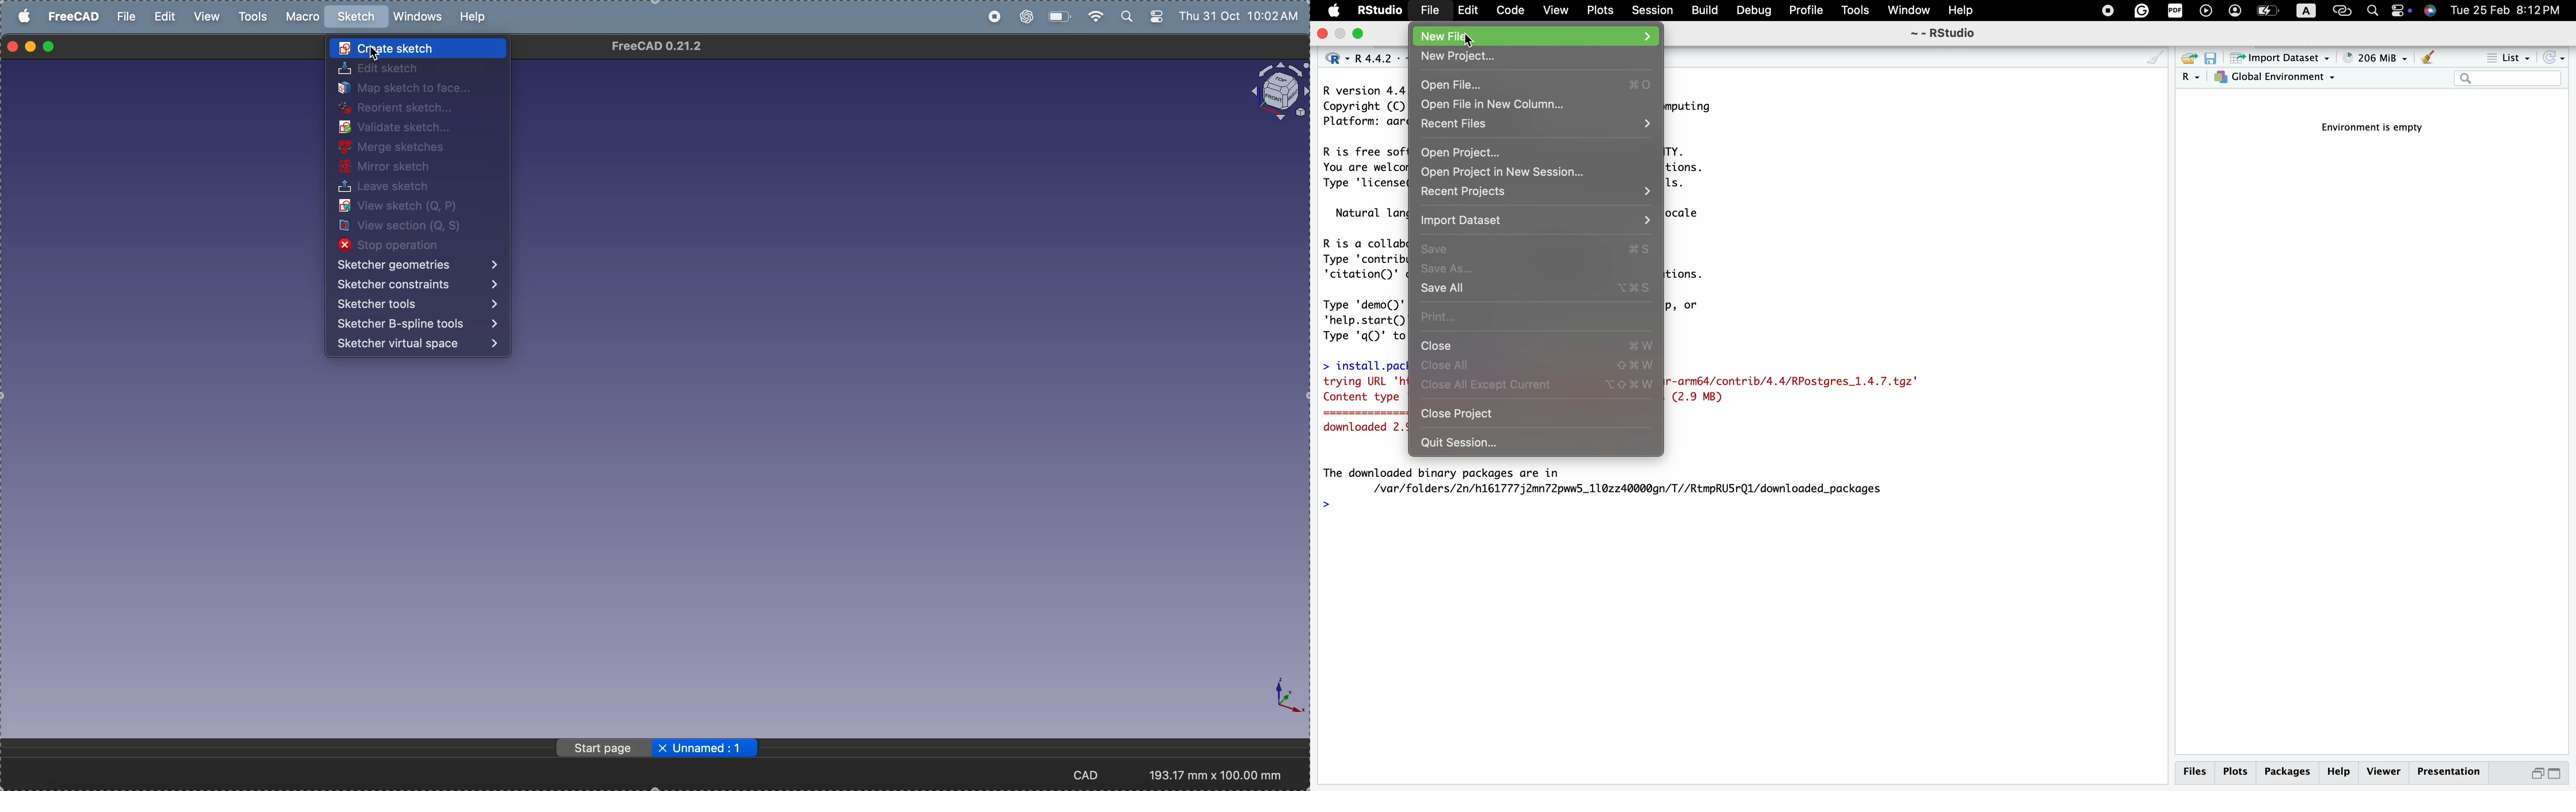  I want to click on close, so click(1538, 344).